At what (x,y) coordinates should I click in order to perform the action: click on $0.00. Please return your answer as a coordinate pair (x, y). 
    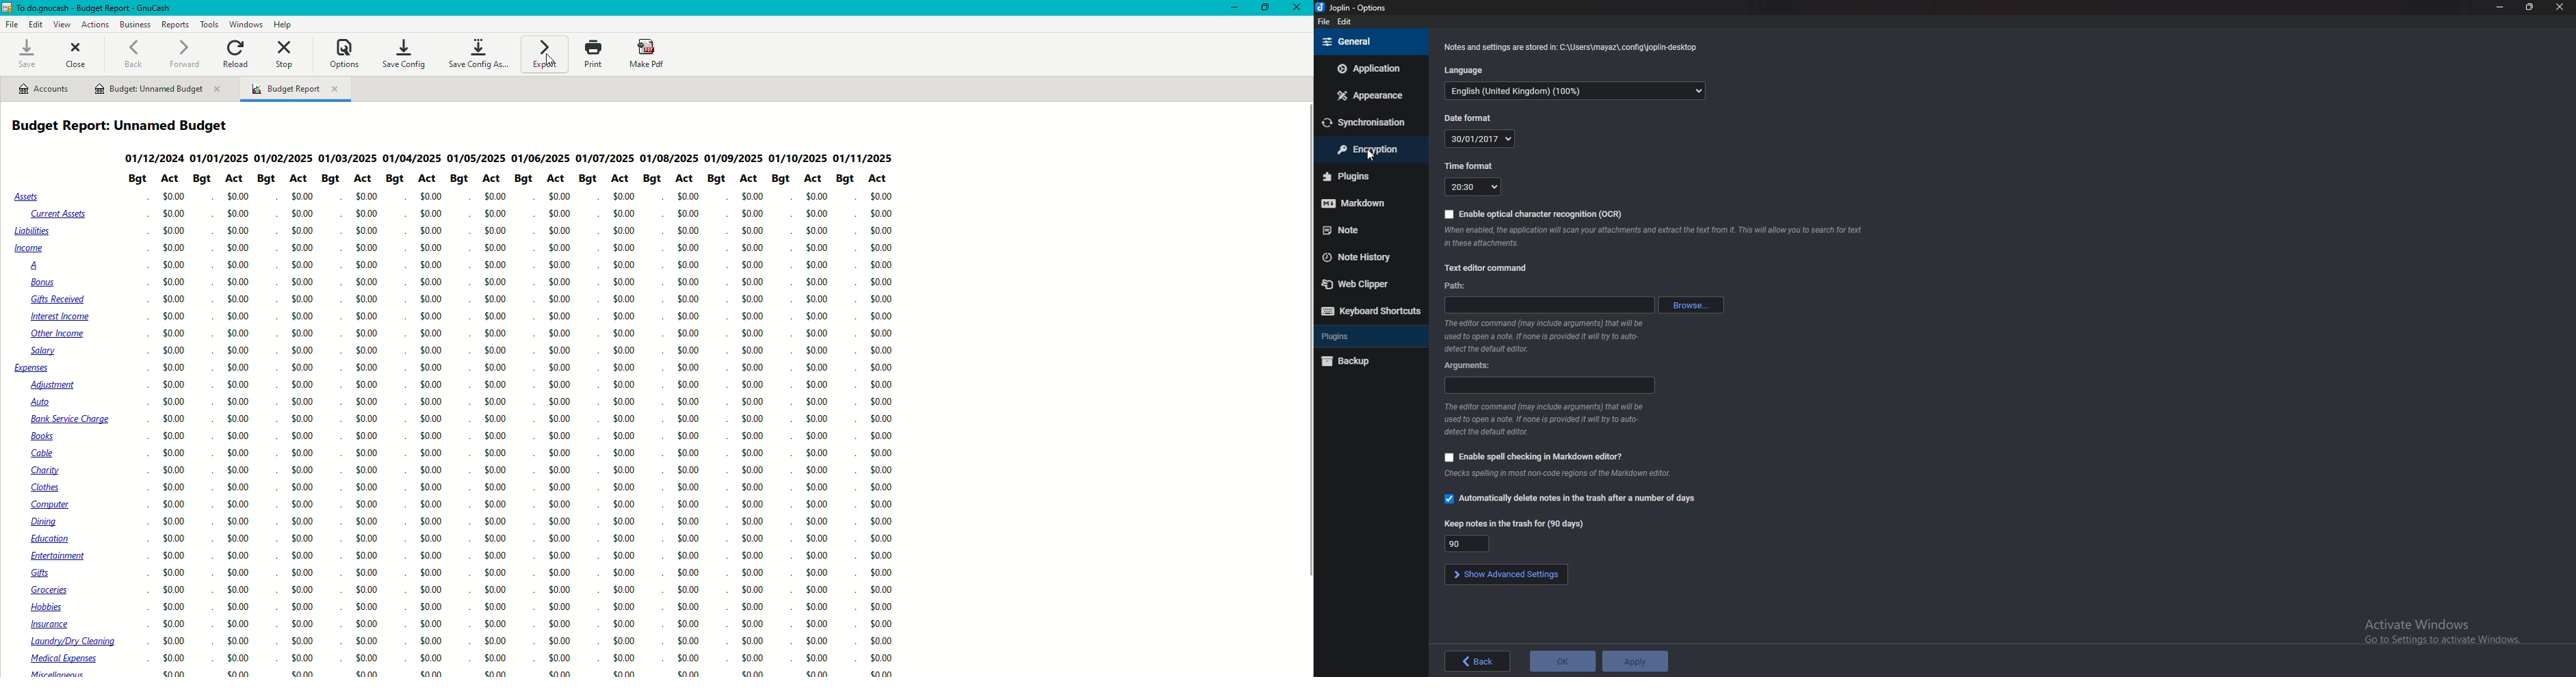
    Looking at the image, I should click on (497, 315).